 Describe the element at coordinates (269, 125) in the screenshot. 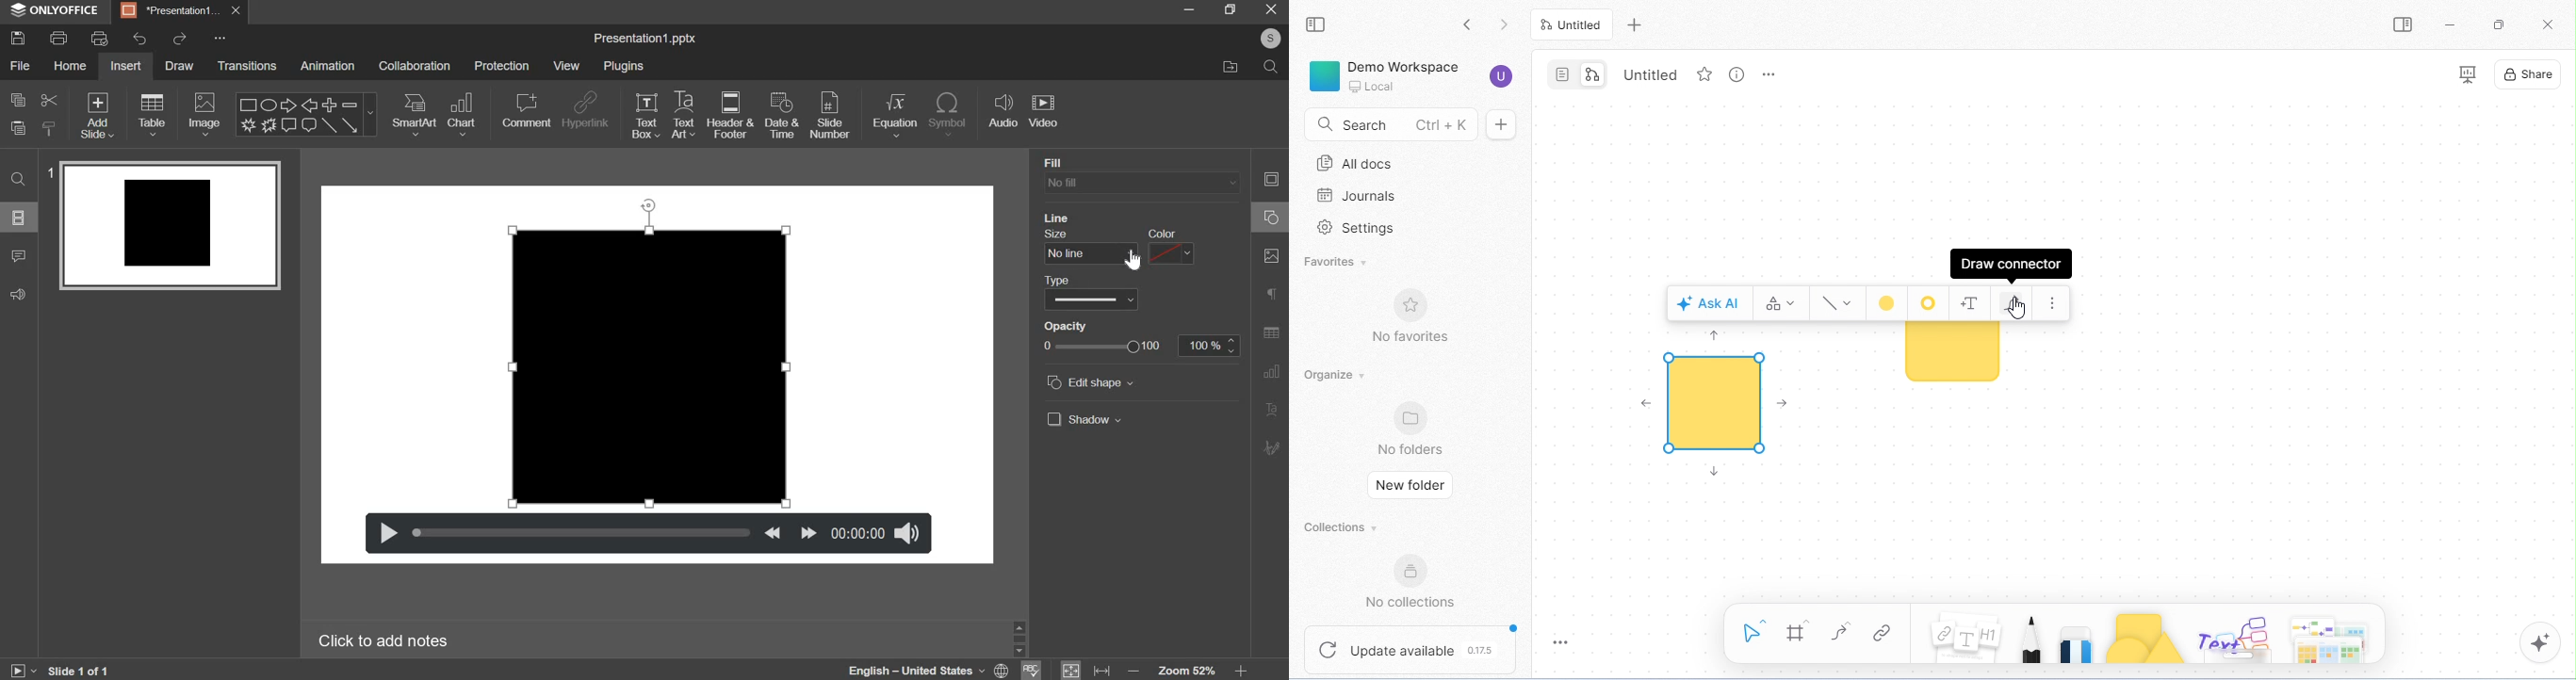

I see `Forward fee shape` at that location.